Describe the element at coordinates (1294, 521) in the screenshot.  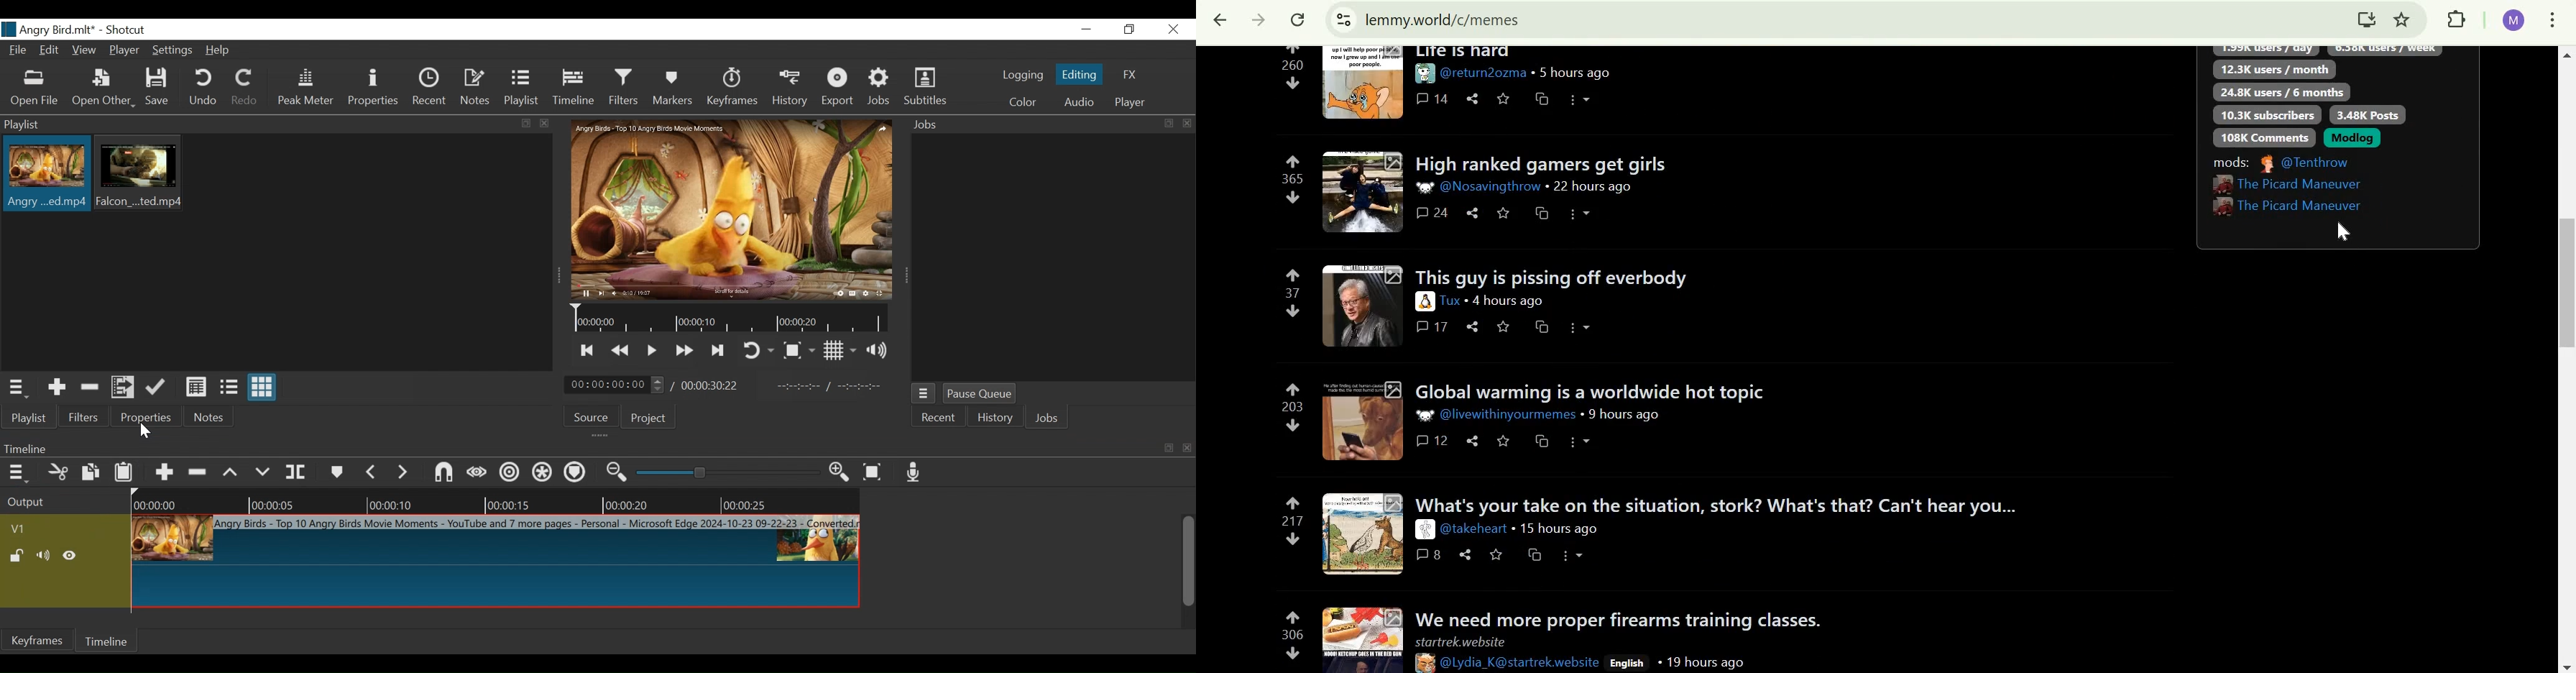
I see `217 points` at that location.